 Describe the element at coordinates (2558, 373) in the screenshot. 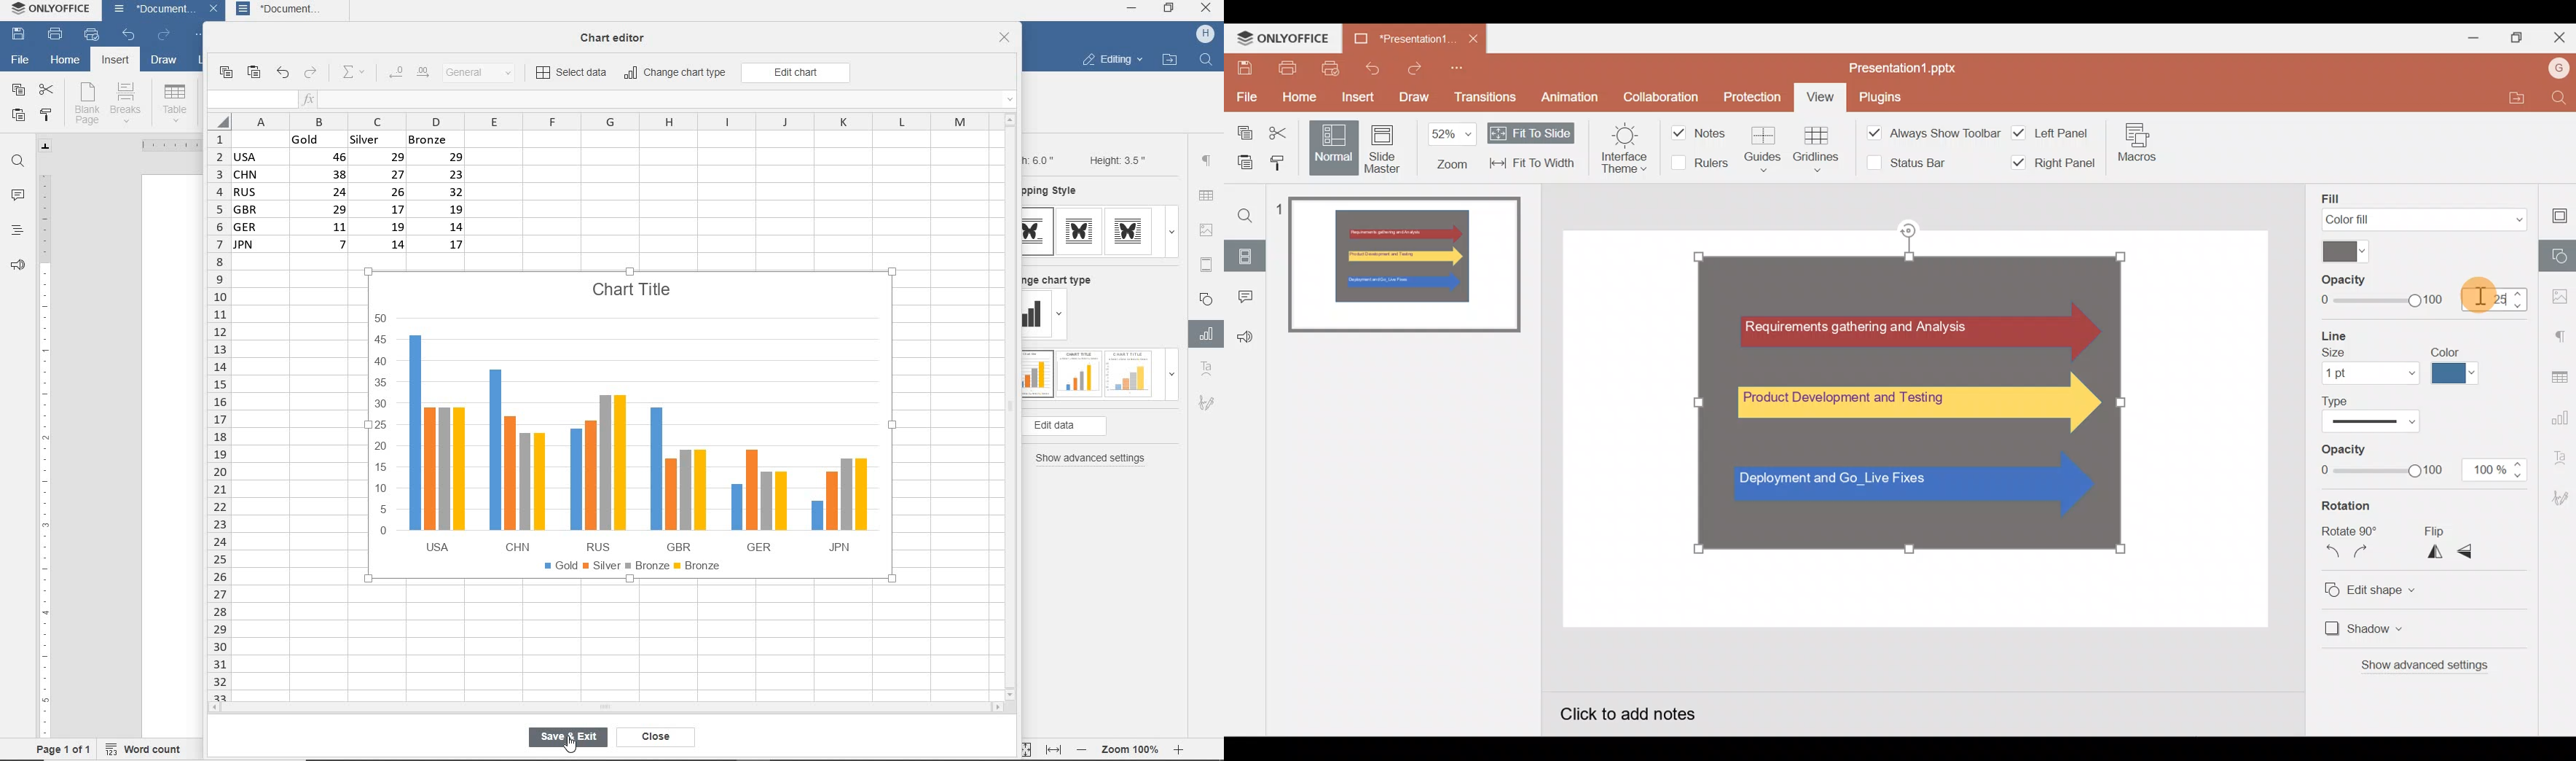

I see `Table settings` at that location.